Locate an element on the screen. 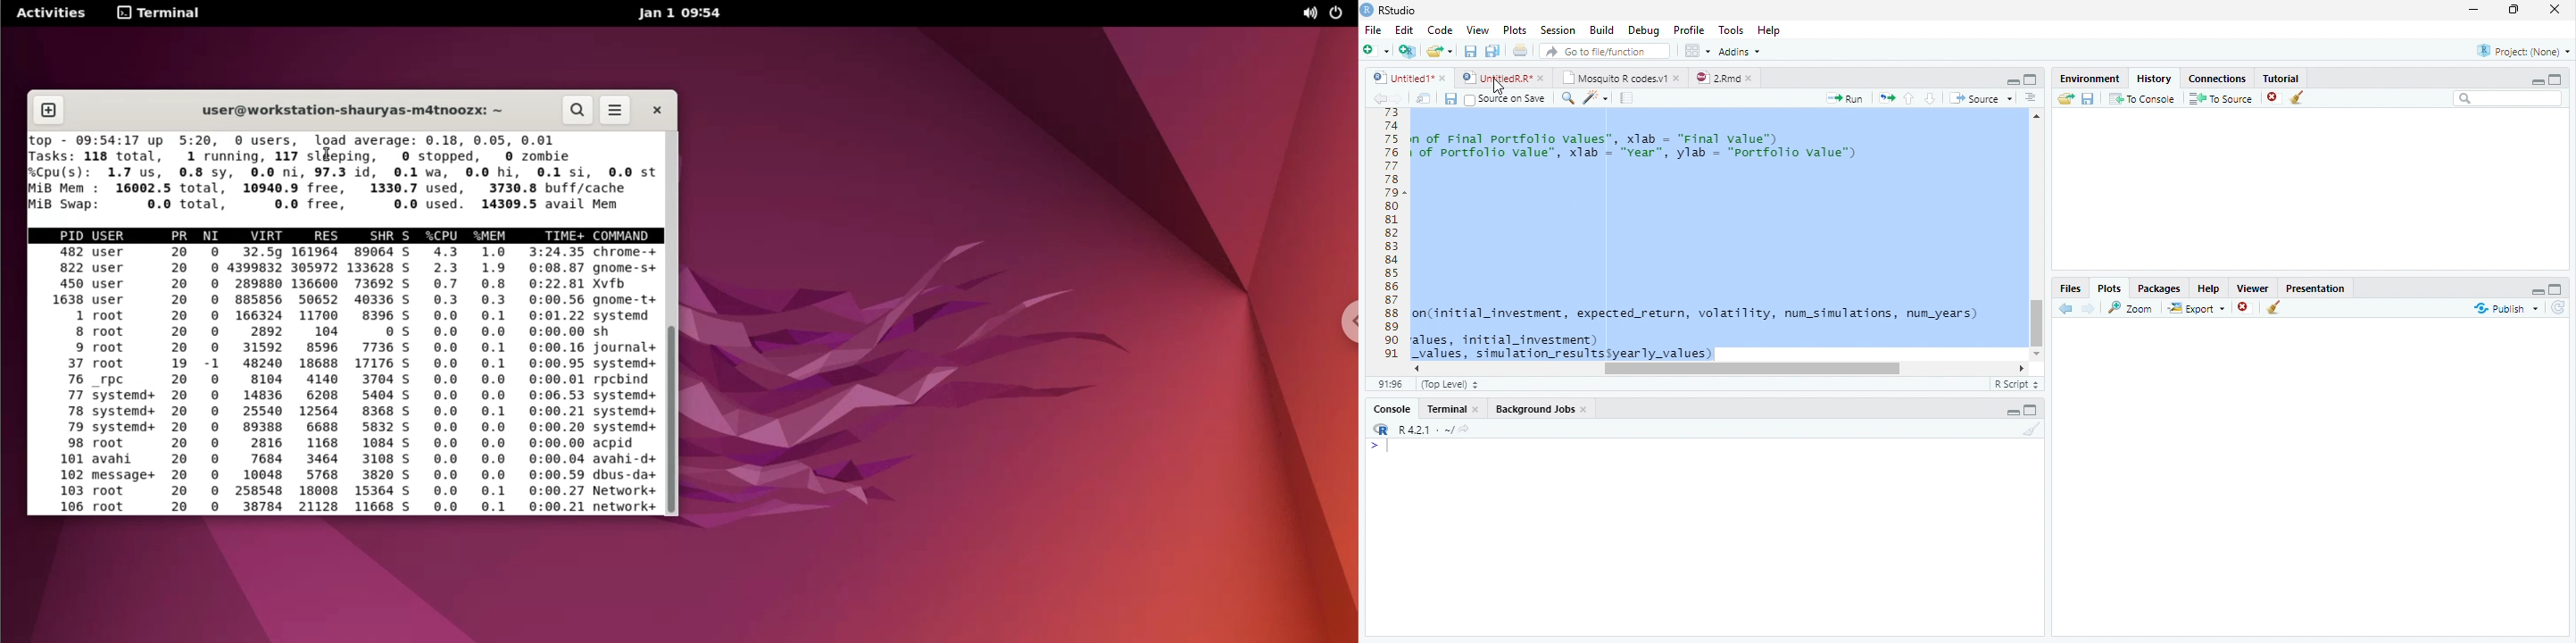 The height and width of the screenshot is (644, 2576). Search is located at coordinates (2508, 98).